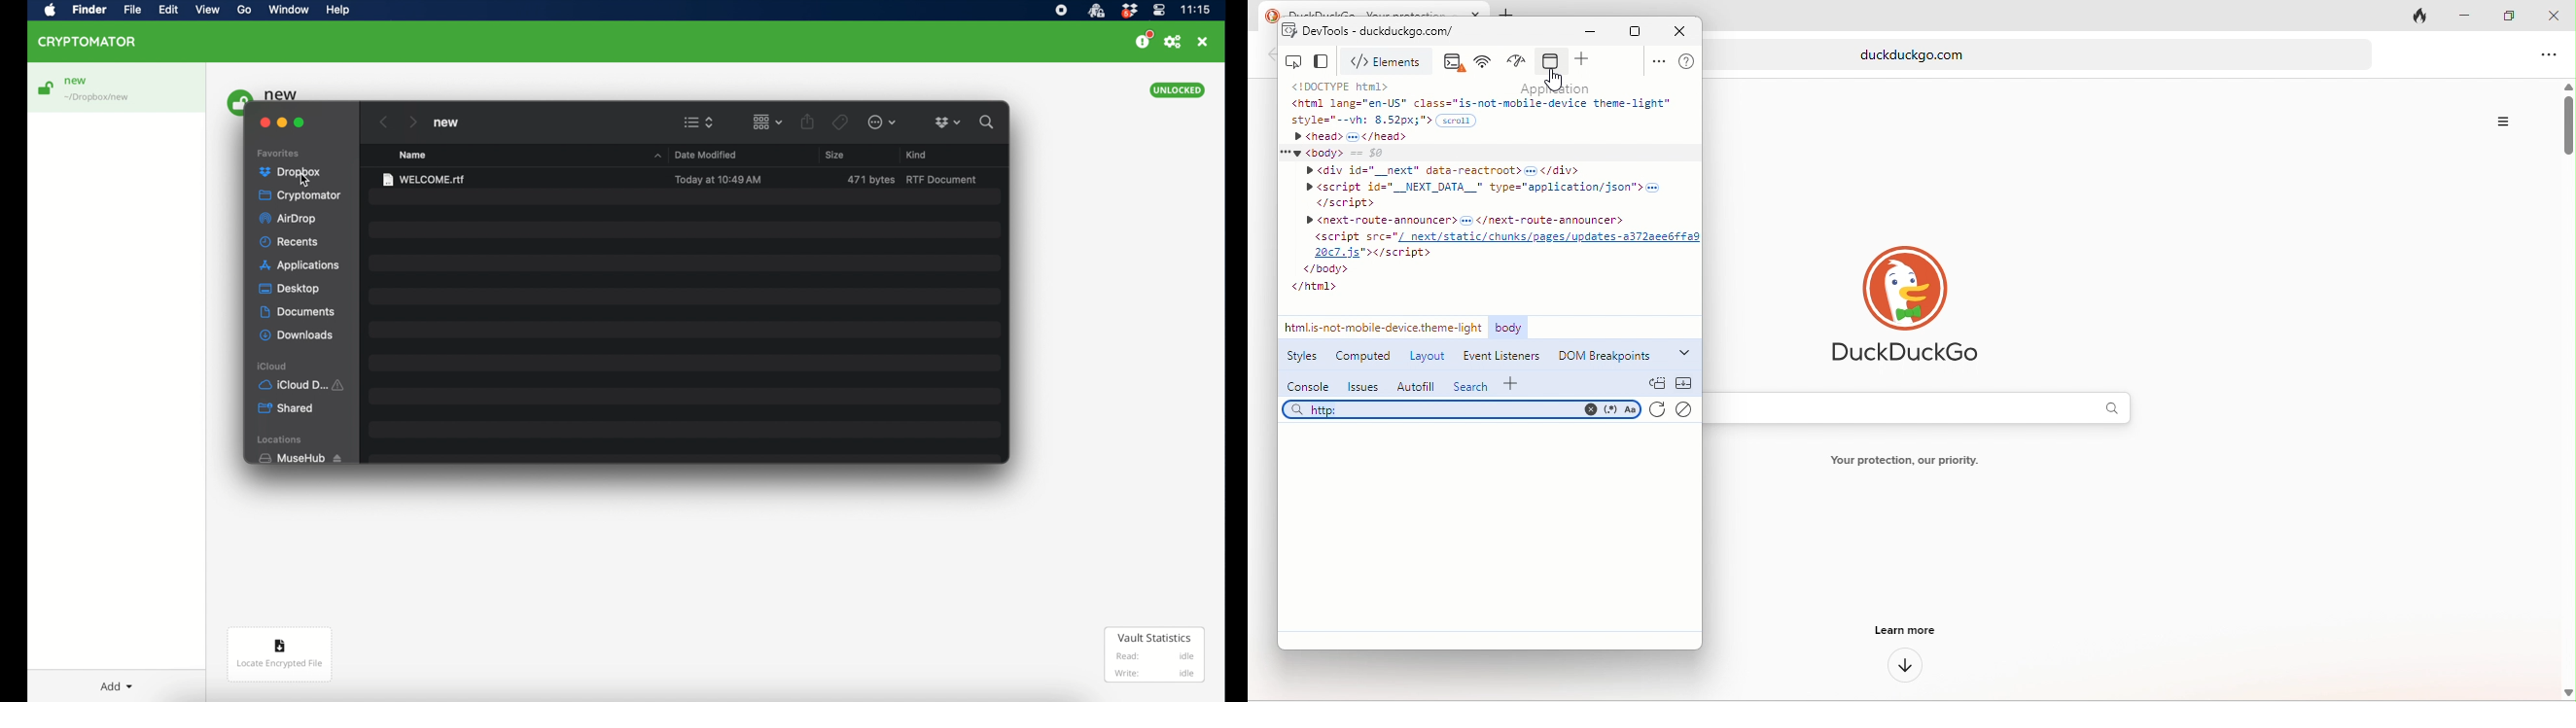 This screenshot has height=728, width=2576. I want to click on cursor, so click(306, 183).